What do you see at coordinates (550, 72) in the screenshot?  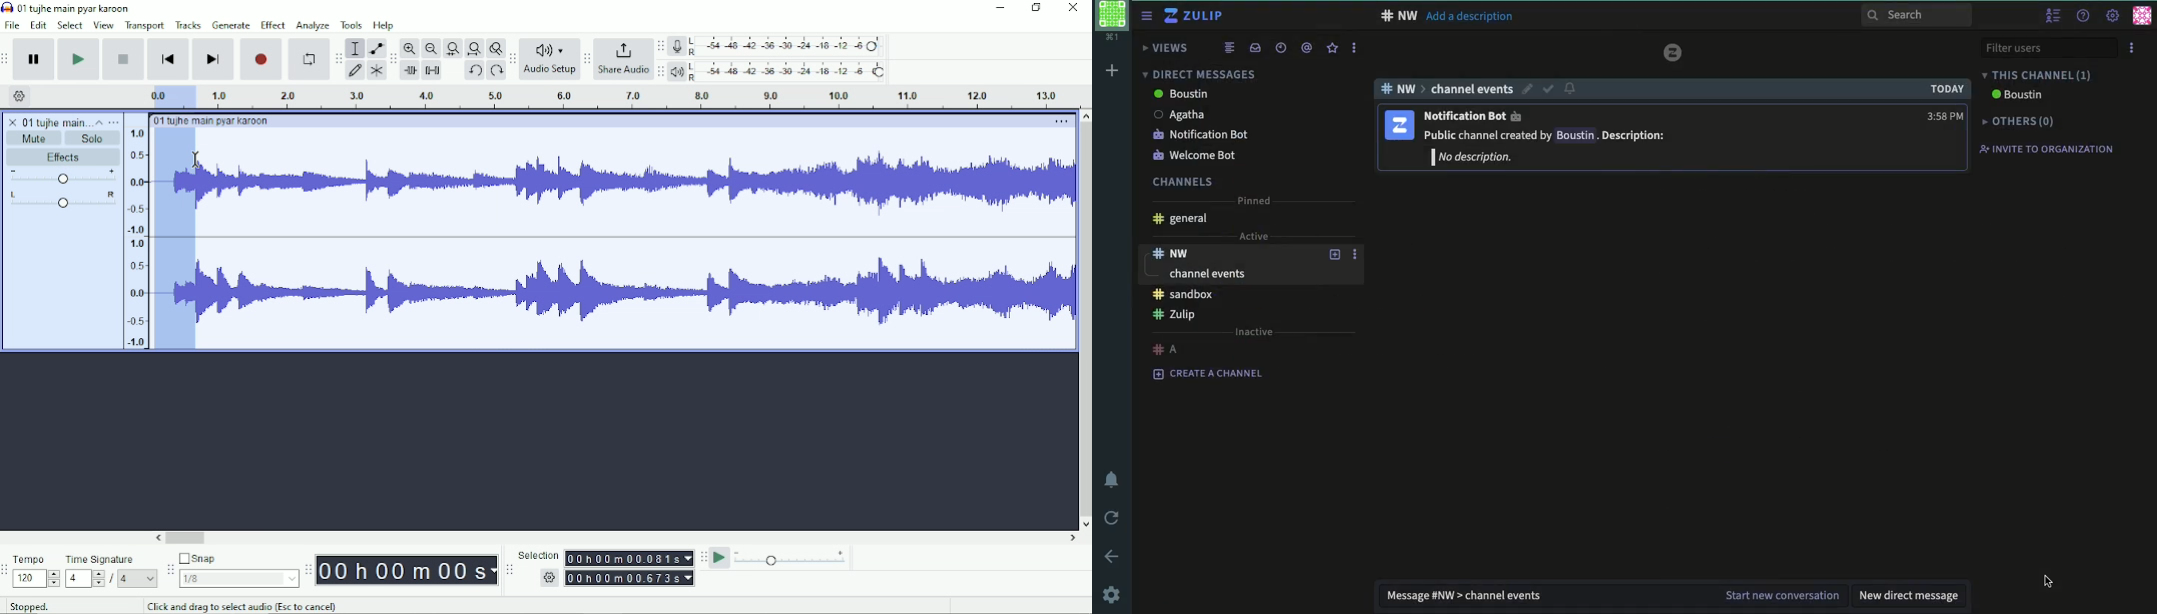 I see `Audio Setup` at bounding box center [550, 72].